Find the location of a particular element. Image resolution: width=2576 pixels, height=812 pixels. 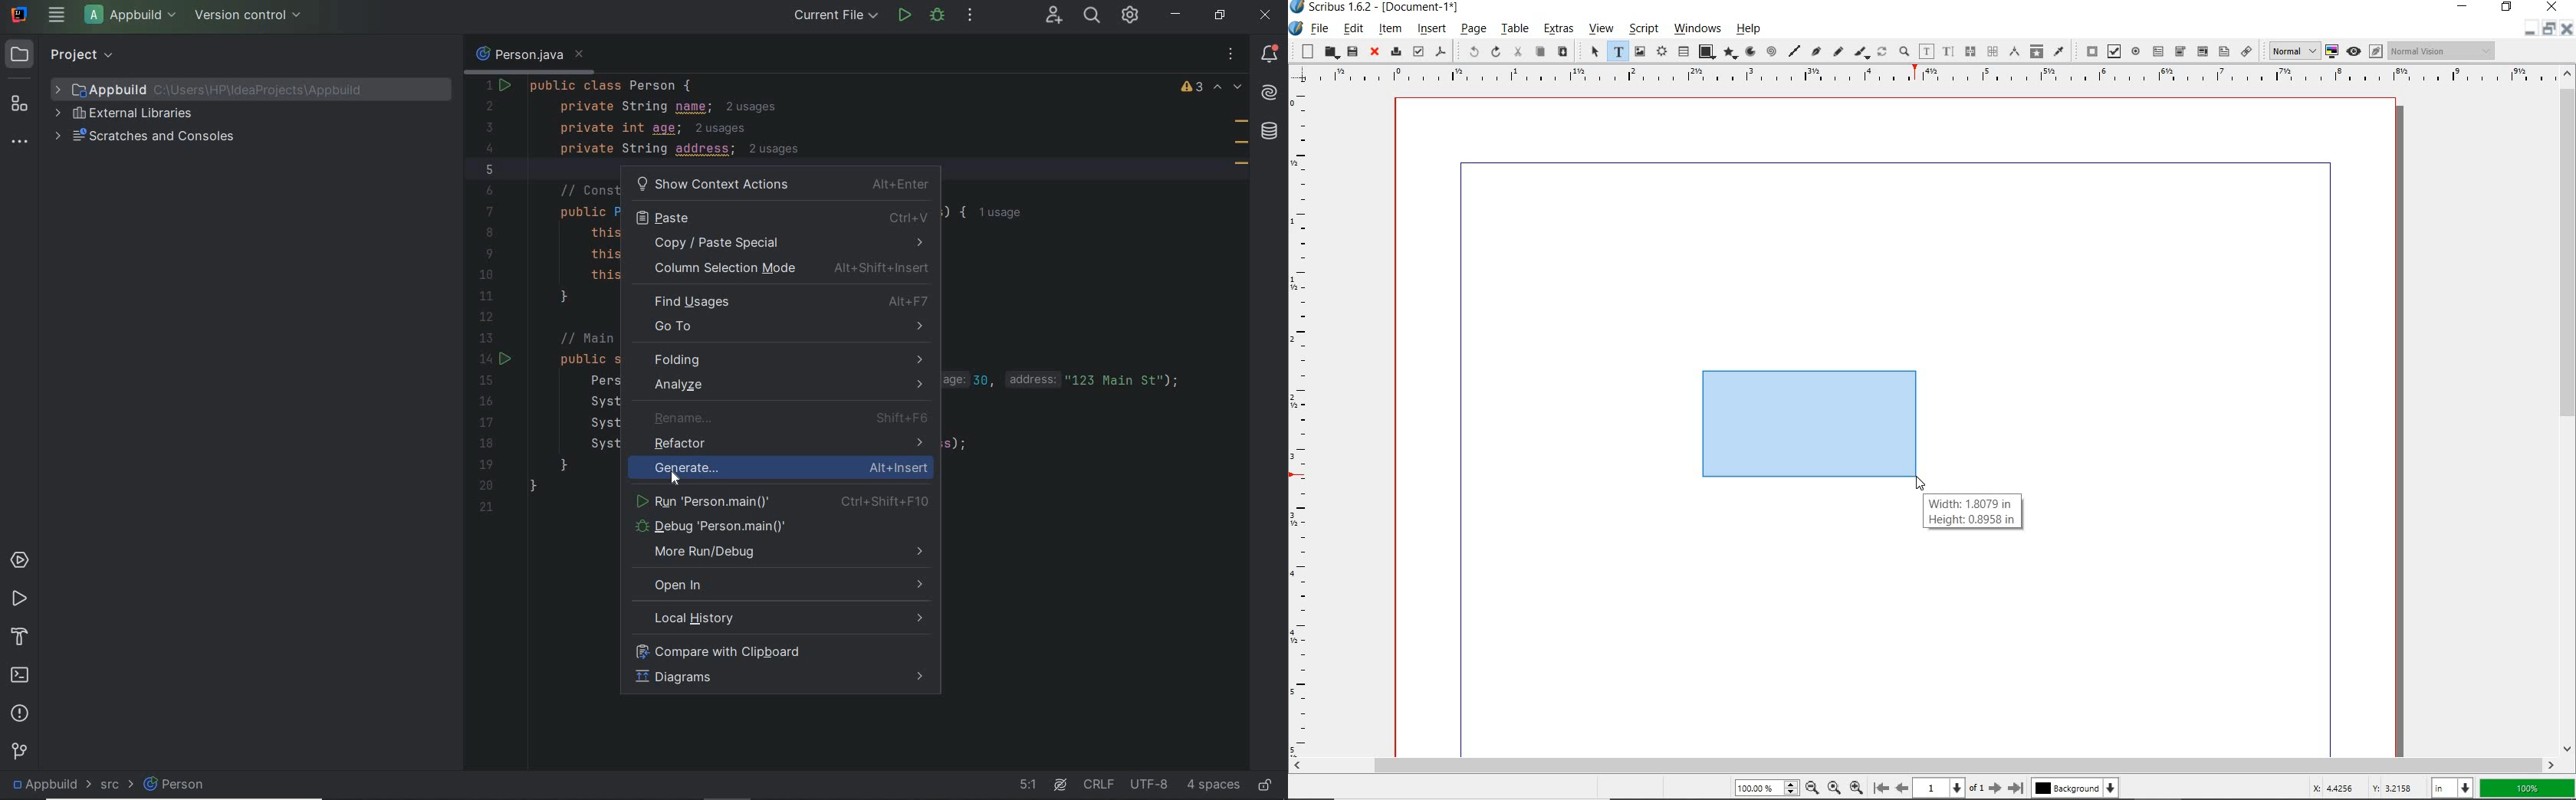

First Page is located at coordinates (1881, 789).